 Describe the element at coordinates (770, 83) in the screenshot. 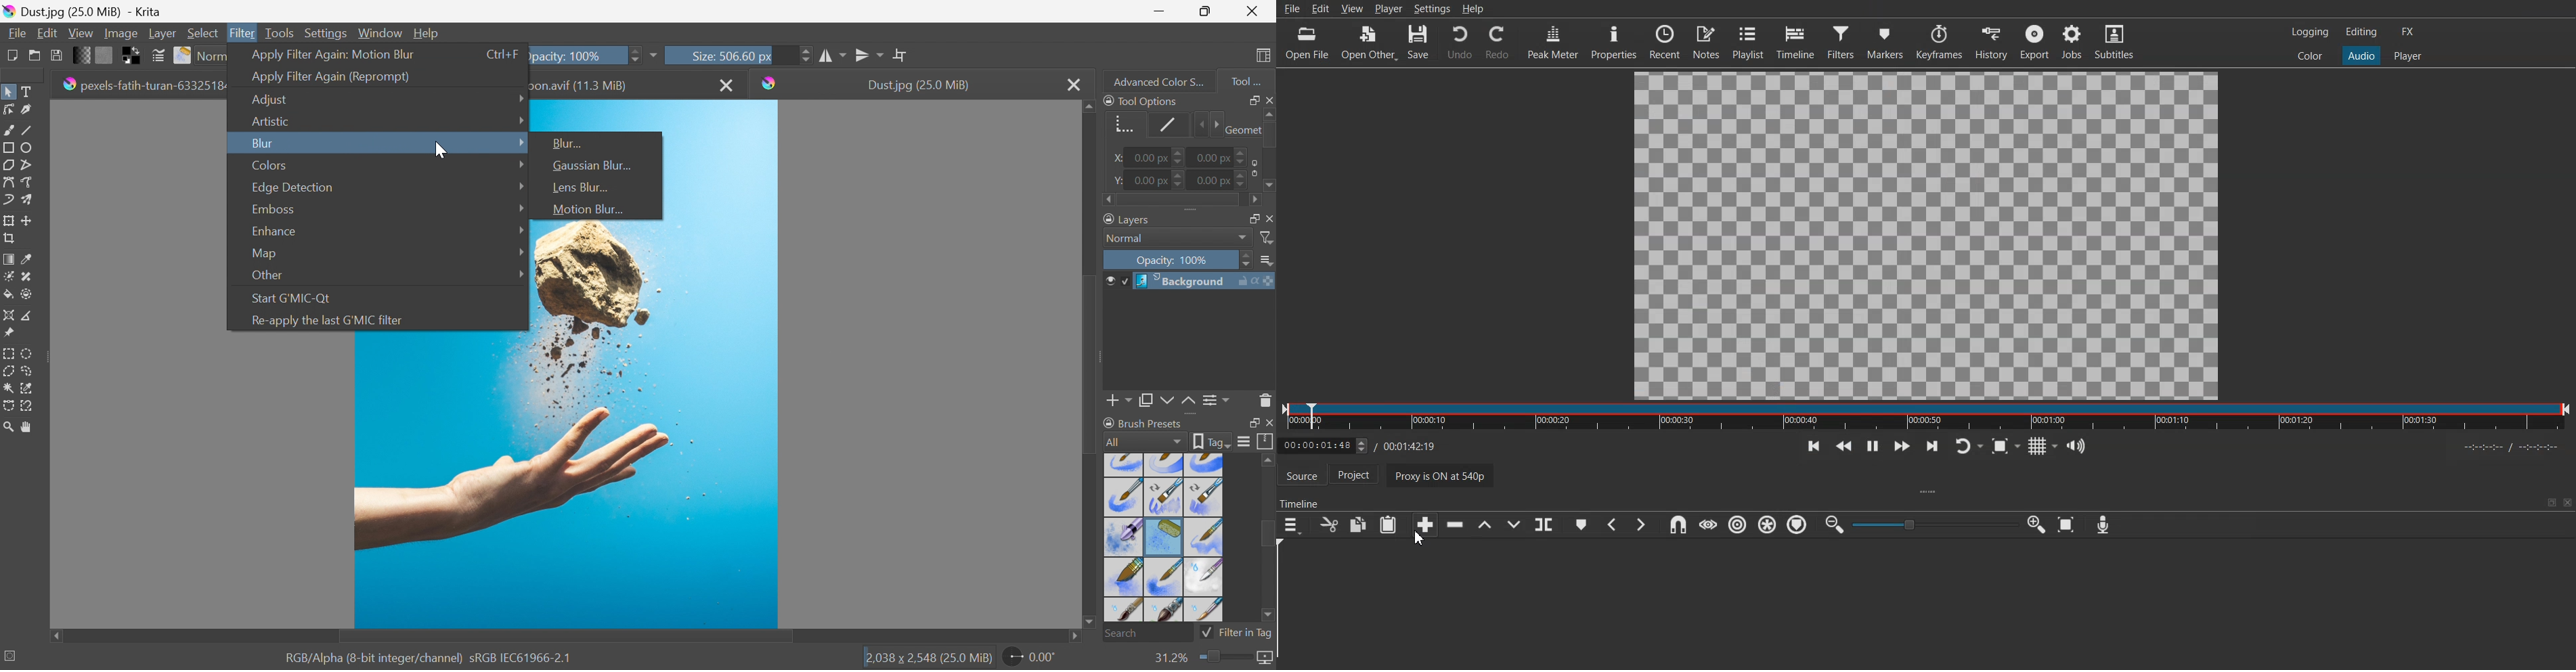

I see `Krita logo` at that location.